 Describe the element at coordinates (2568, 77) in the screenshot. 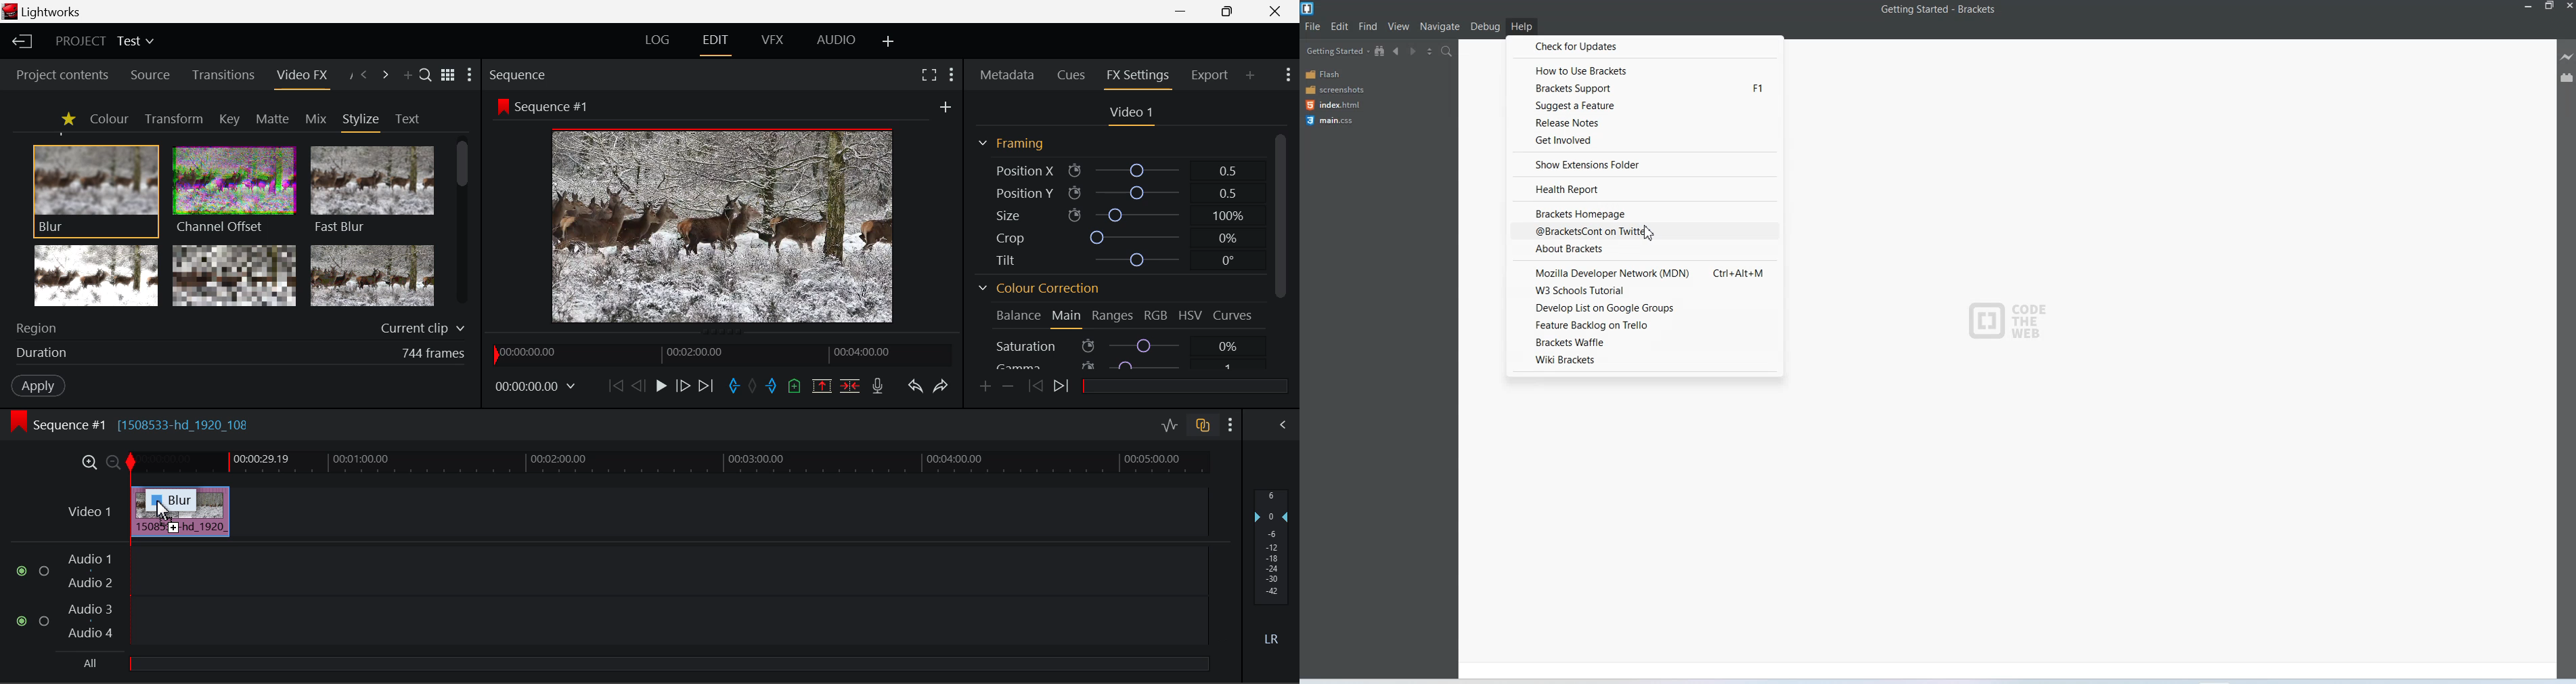

I see `Extension Manager` at that location.